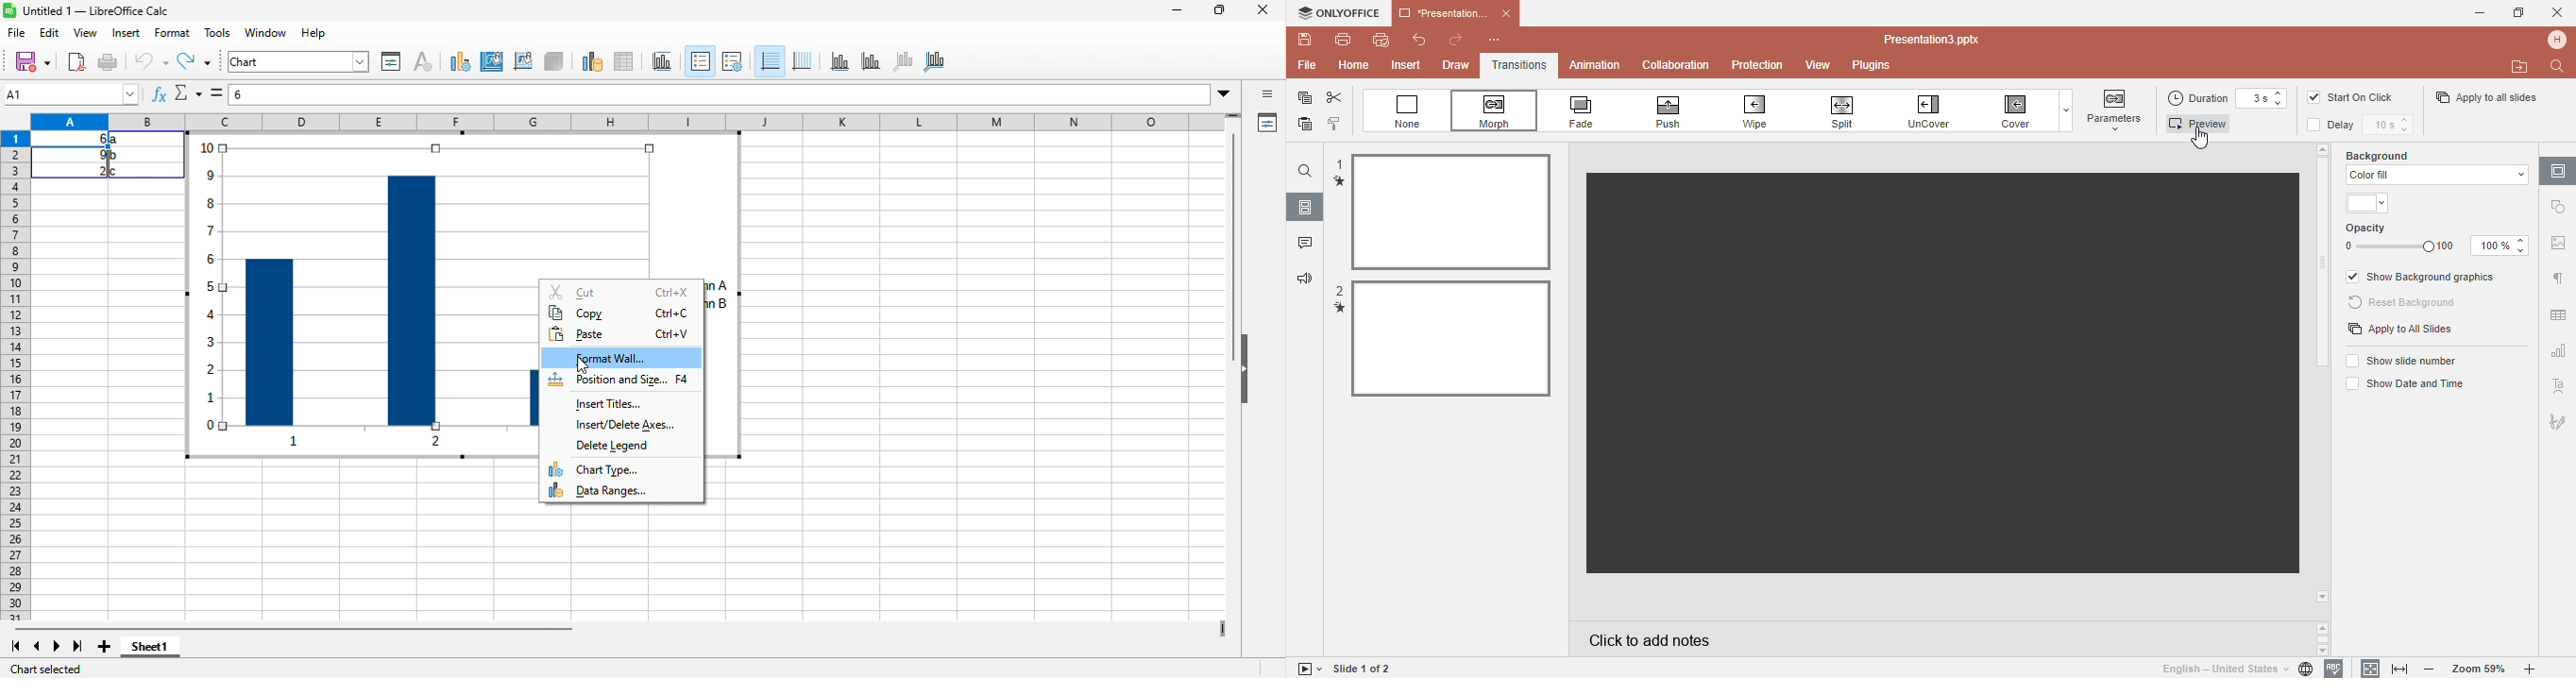 This screenshot has width=2576, height=700. What do you see at coordinates (2369, 204) in the screenshot?
I see `Themes color` at bounding box center [2369, 204].